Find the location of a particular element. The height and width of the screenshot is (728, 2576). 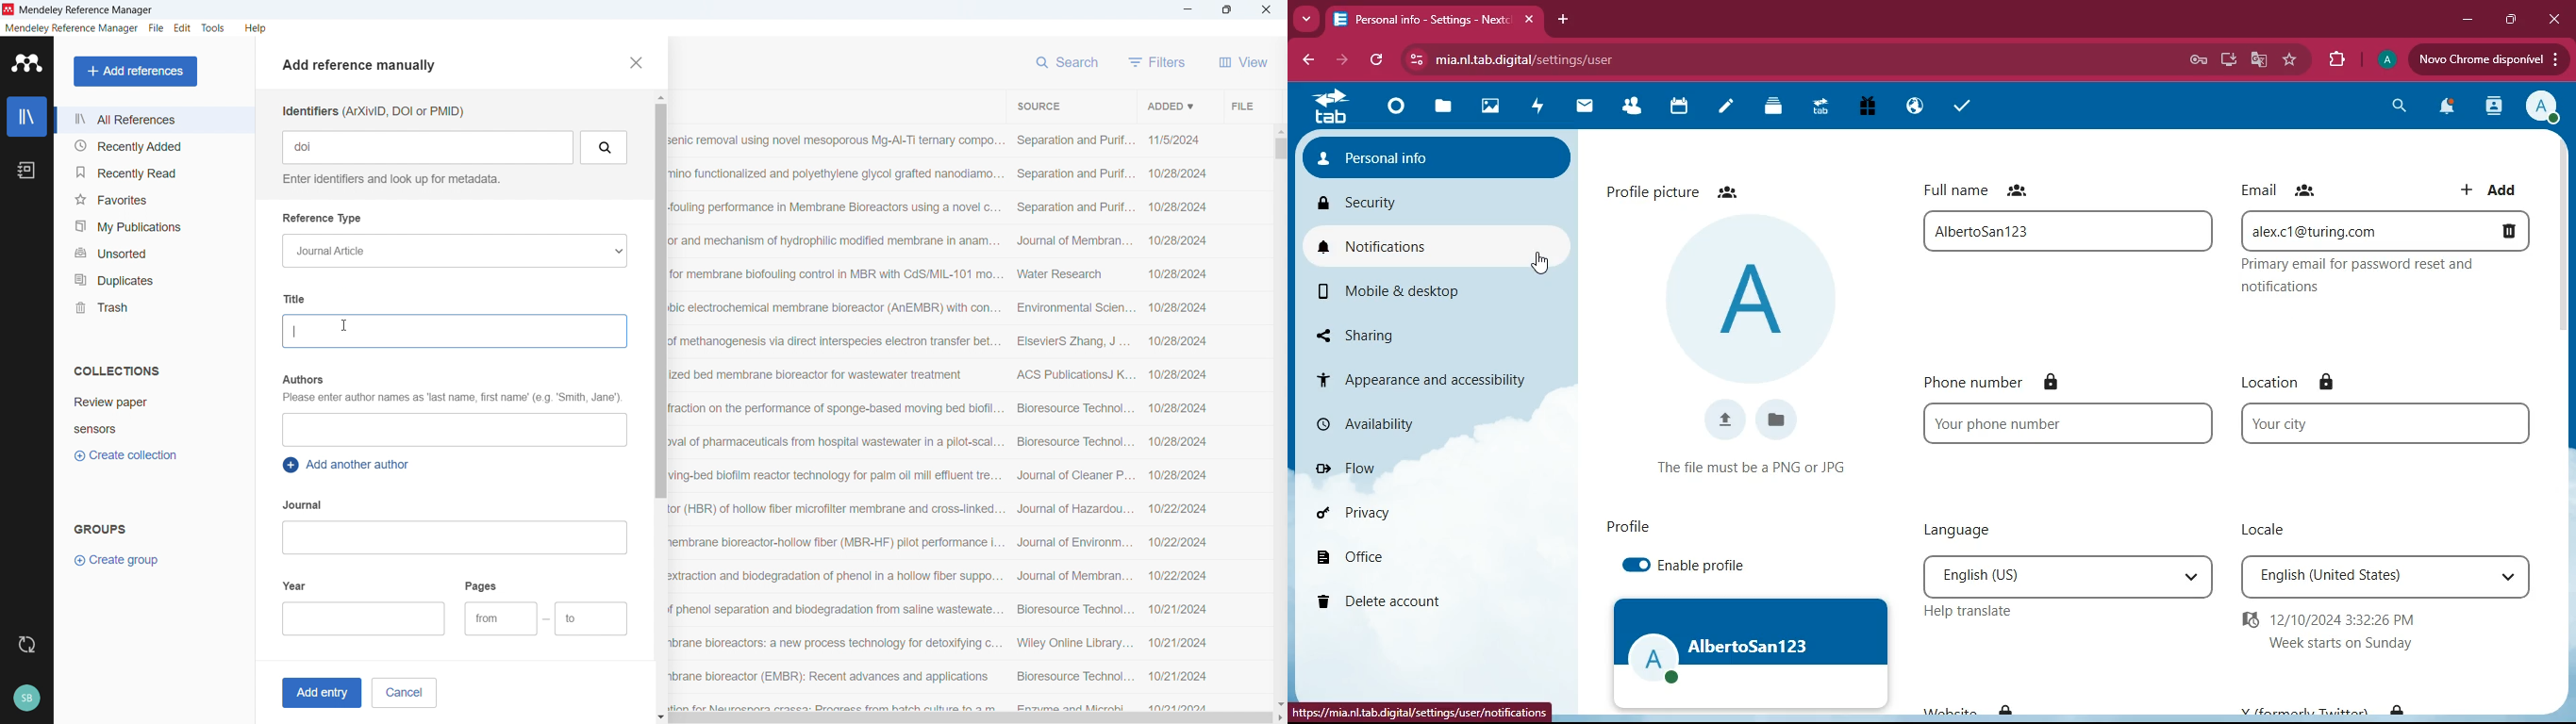

profile is located at coordinates (2543, 107).